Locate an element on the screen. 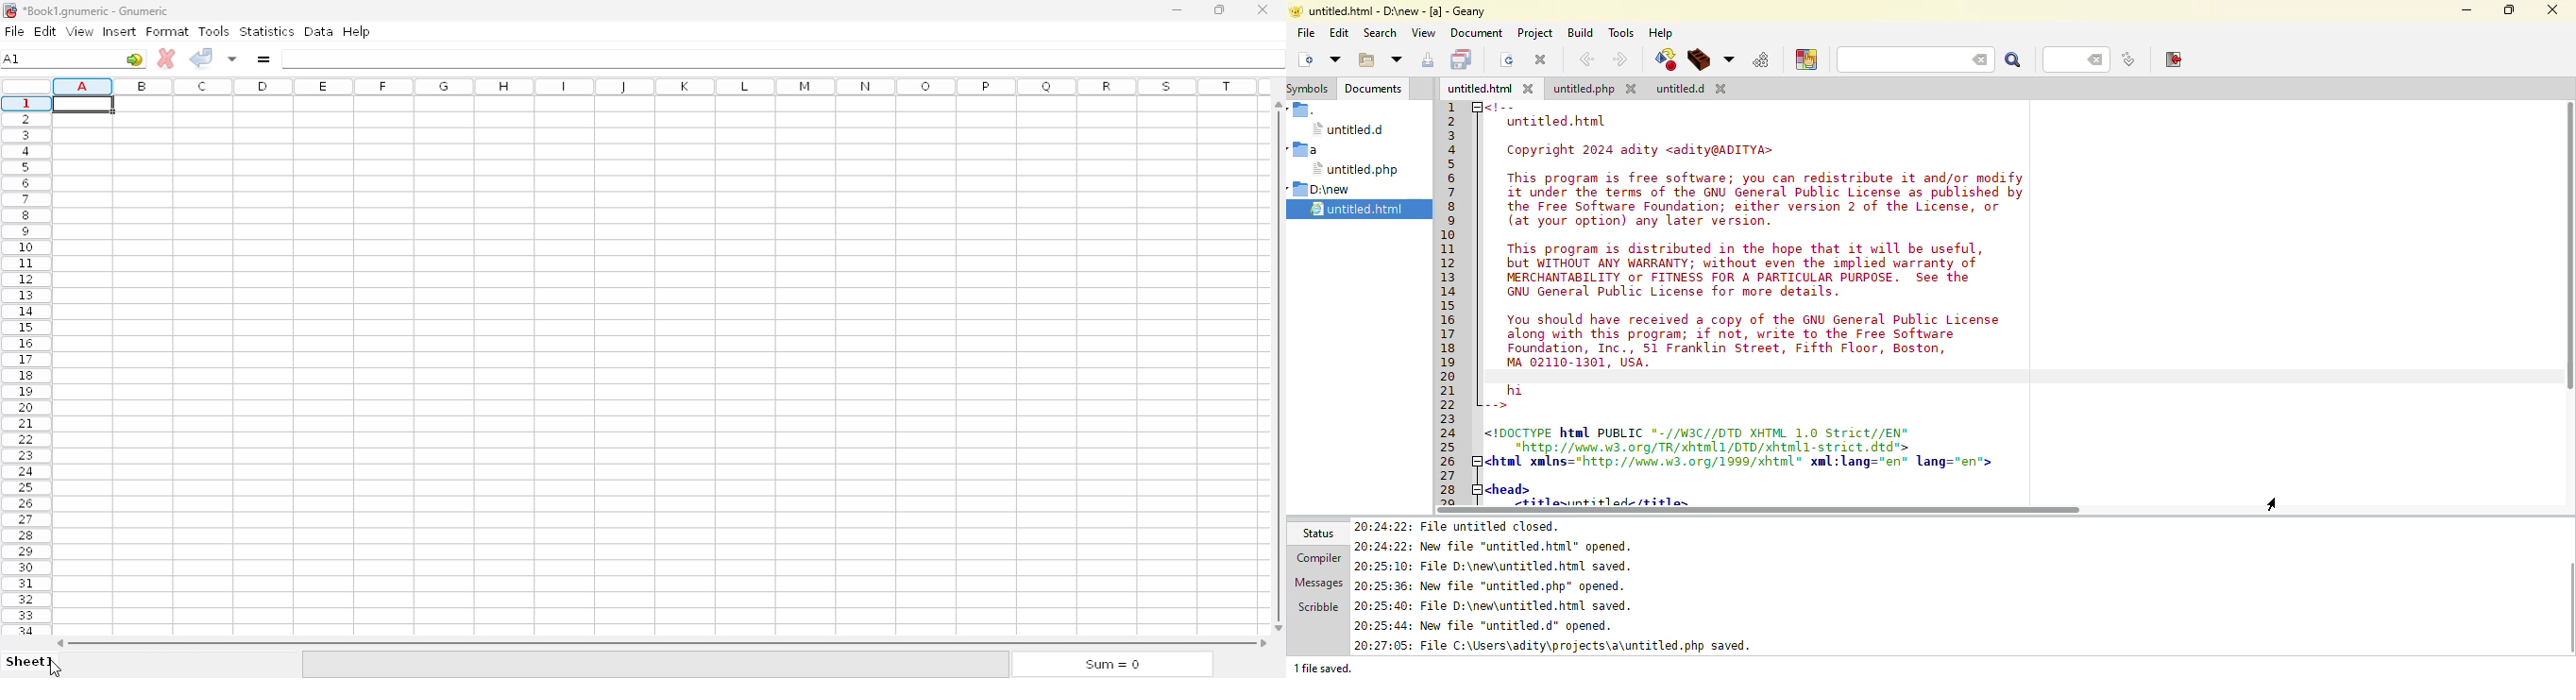 The image size is (2576, 700). go-to is located at coordinates (135, 58).